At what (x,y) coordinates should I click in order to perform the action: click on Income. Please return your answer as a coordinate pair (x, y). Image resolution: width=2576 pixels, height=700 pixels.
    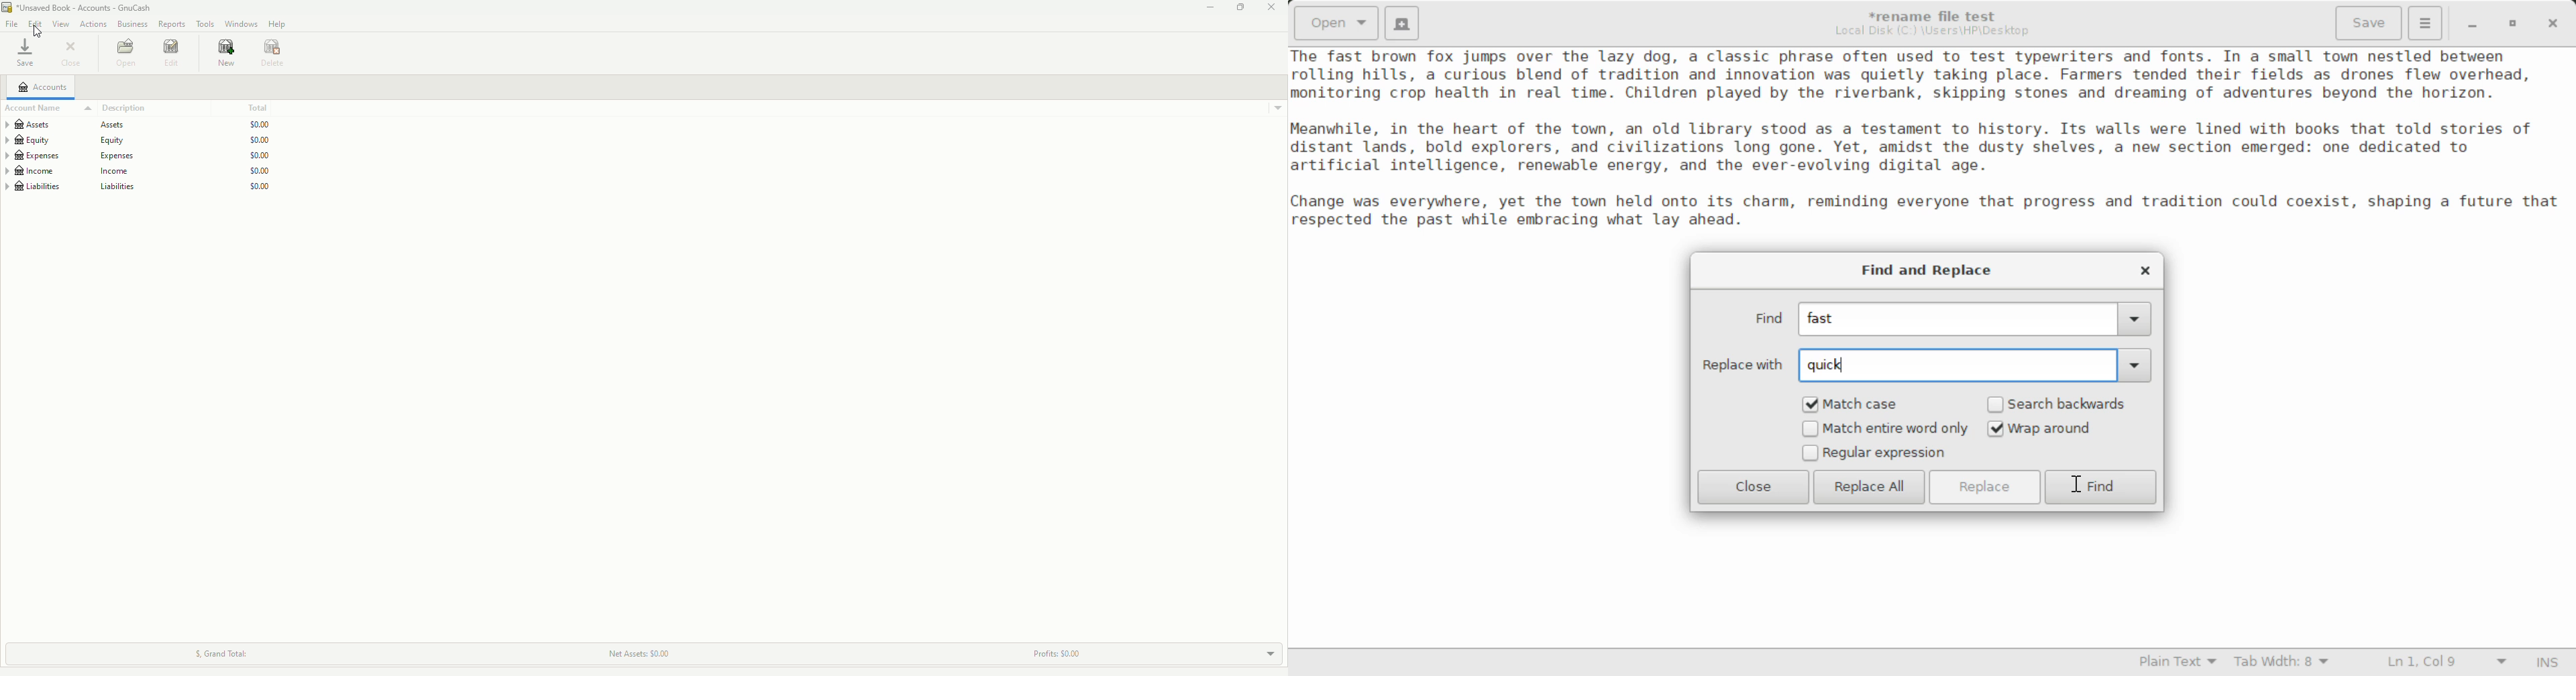
    Looking at the image, I should click on (138, 172).